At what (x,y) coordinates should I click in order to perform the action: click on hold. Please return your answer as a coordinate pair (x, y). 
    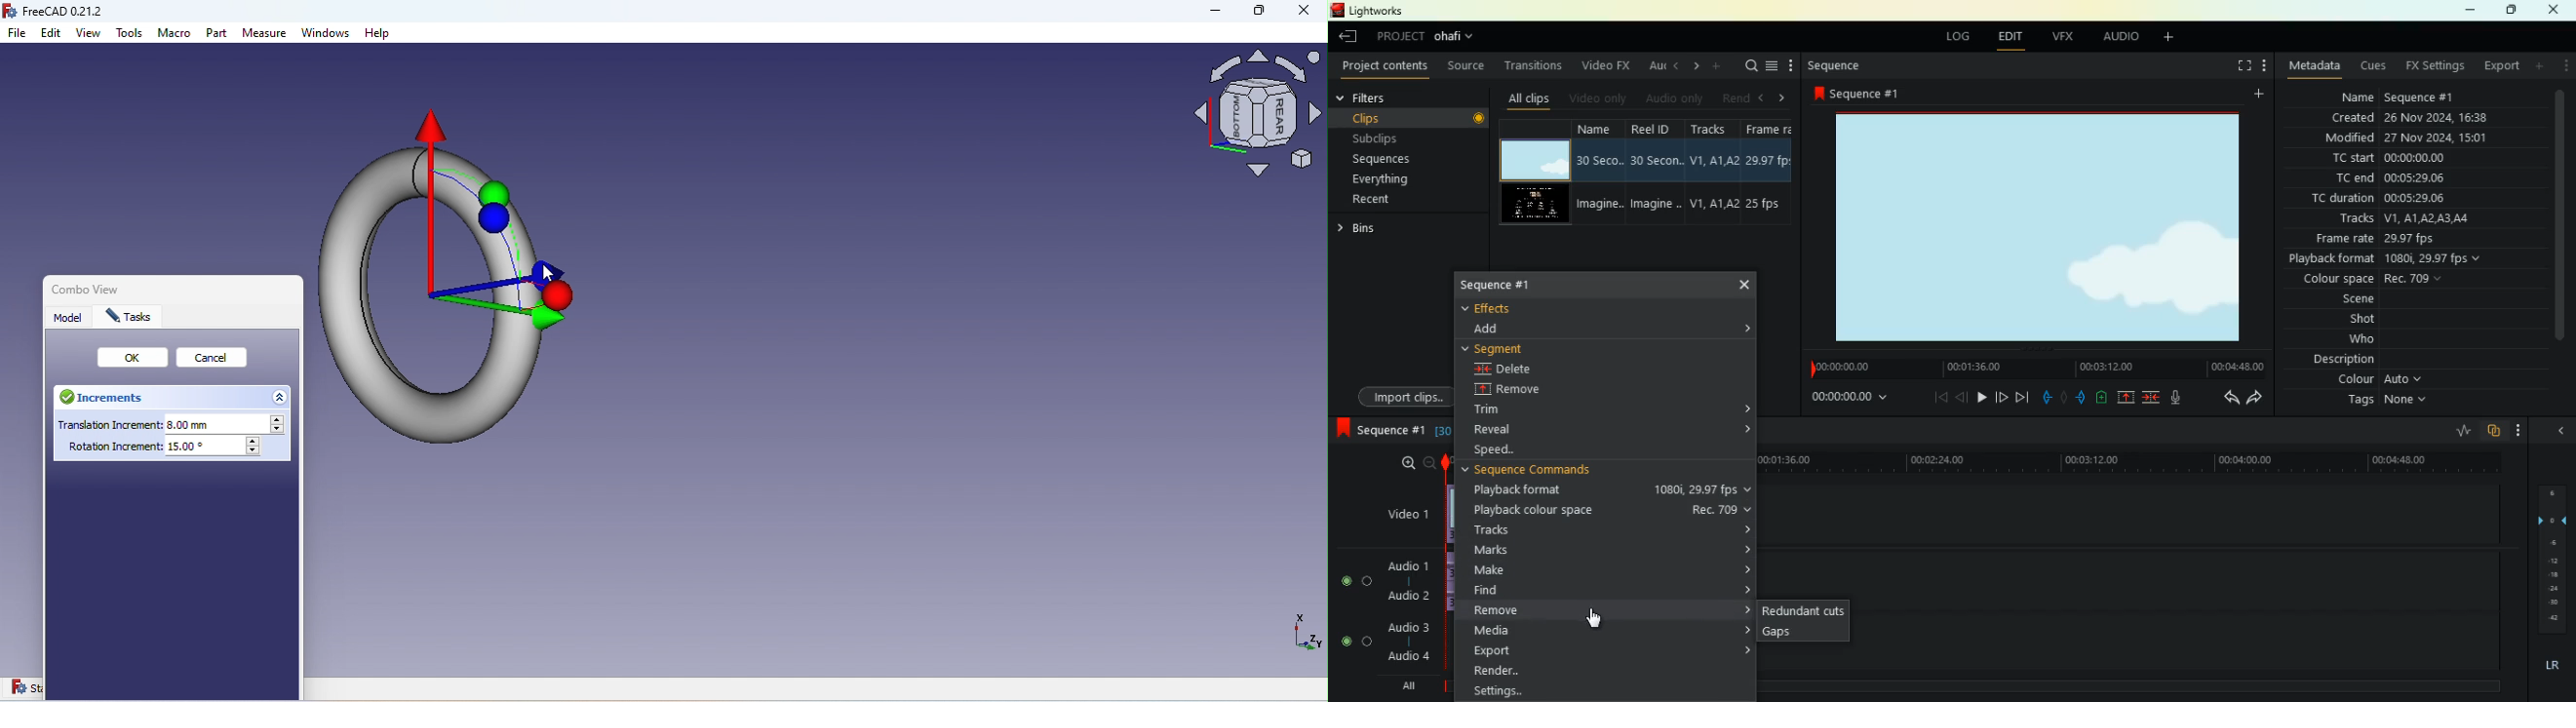
    Looking at the image, I should click on (2064, 396).